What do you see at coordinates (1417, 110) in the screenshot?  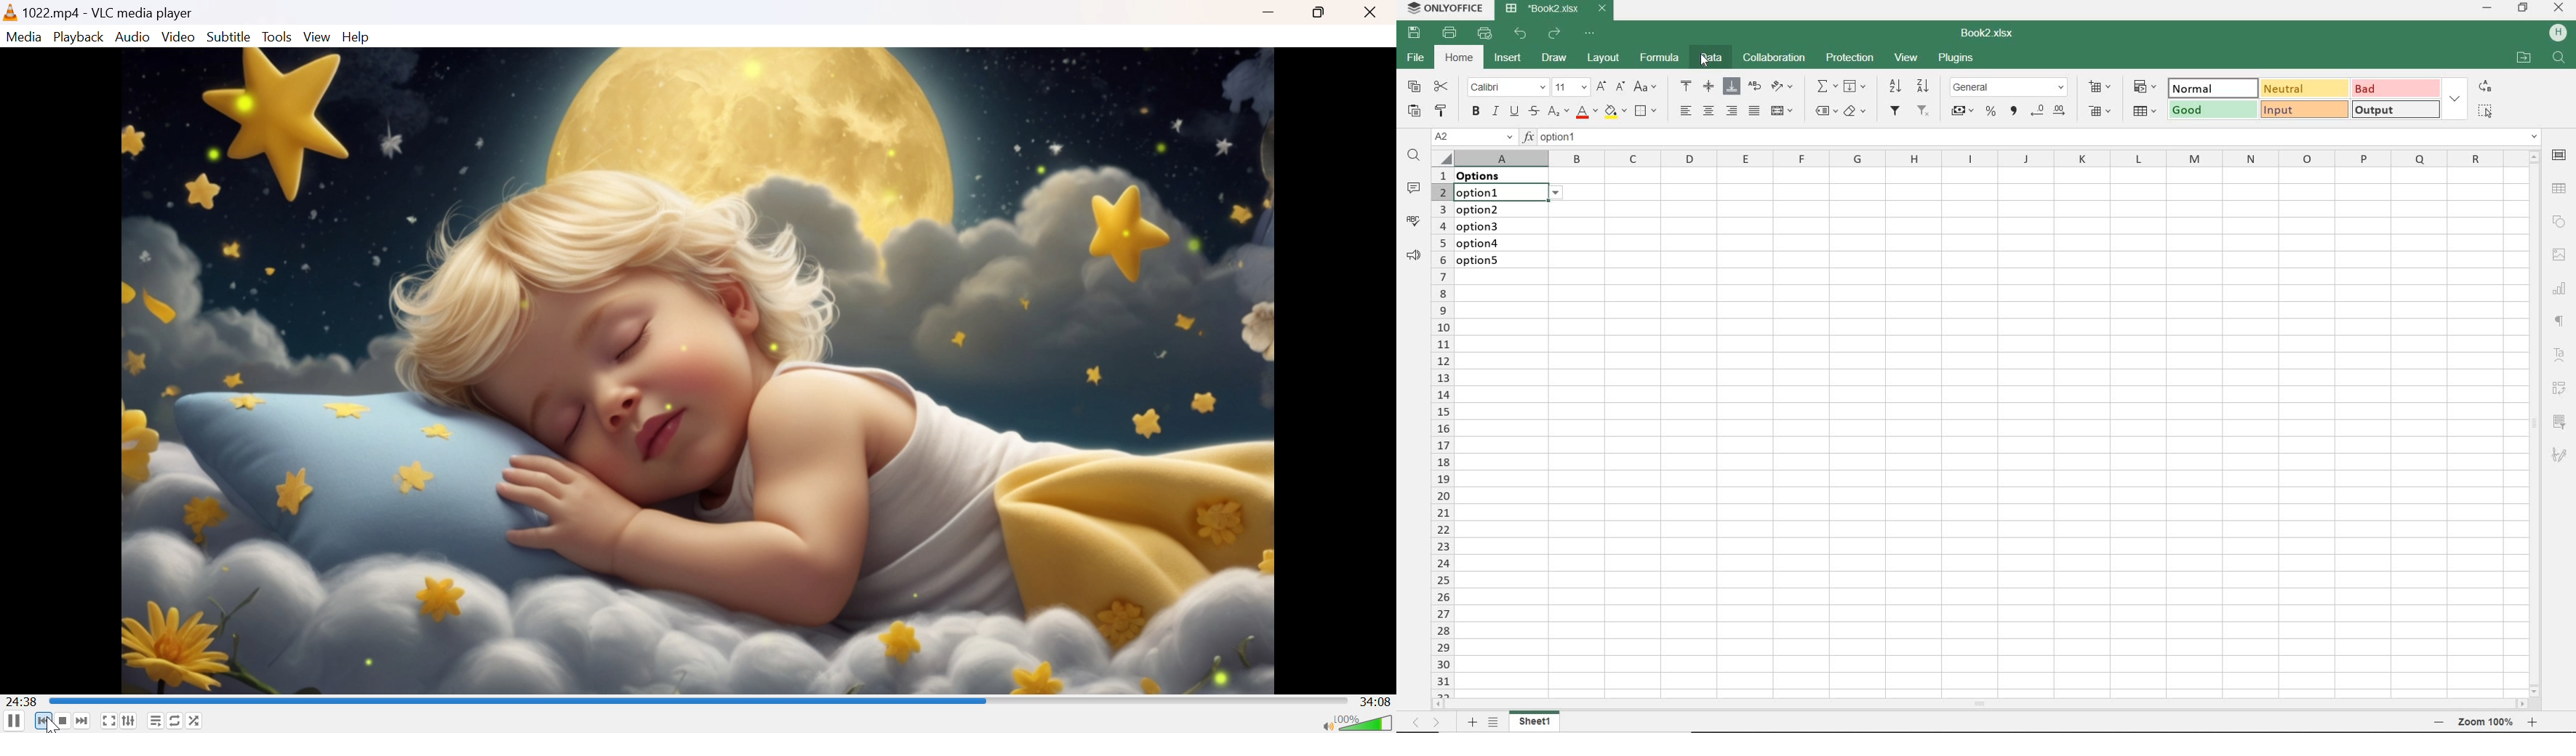 I see `PASTE` at bounding box center [1417, 110].